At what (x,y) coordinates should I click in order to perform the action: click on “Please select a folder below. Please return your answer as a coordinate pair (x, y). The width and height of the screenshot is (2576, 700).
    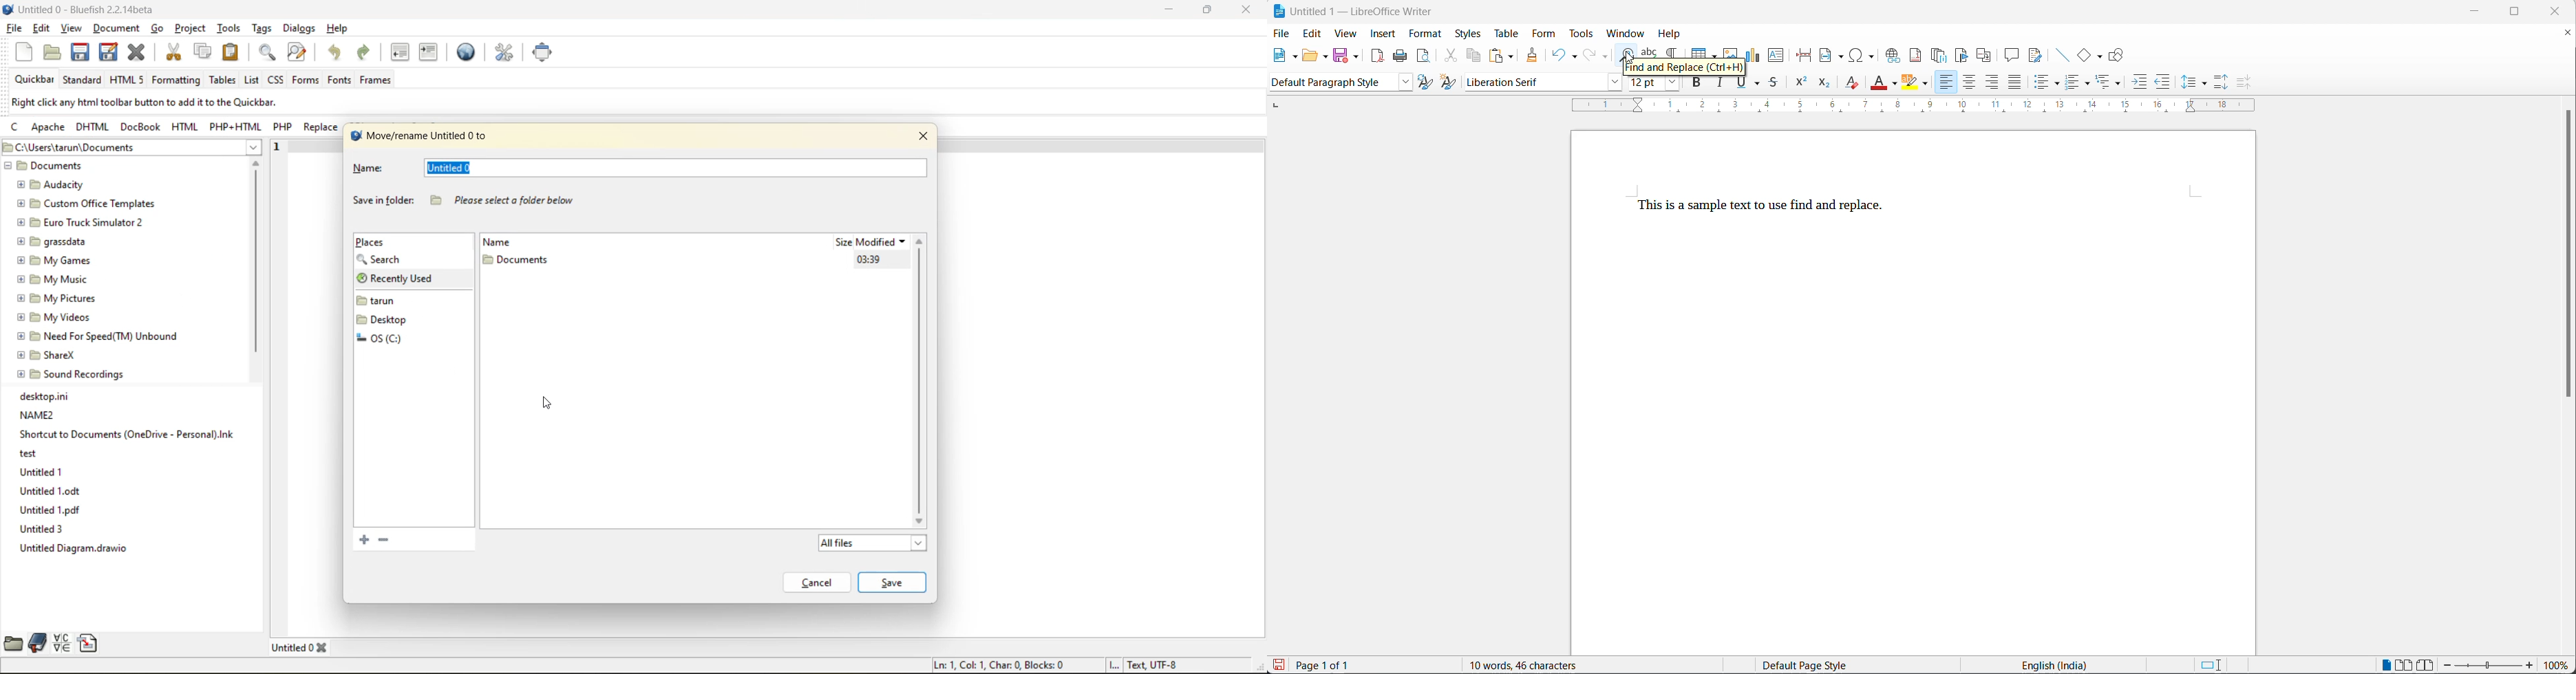
    Looking at the image, I should click on (502, 197).